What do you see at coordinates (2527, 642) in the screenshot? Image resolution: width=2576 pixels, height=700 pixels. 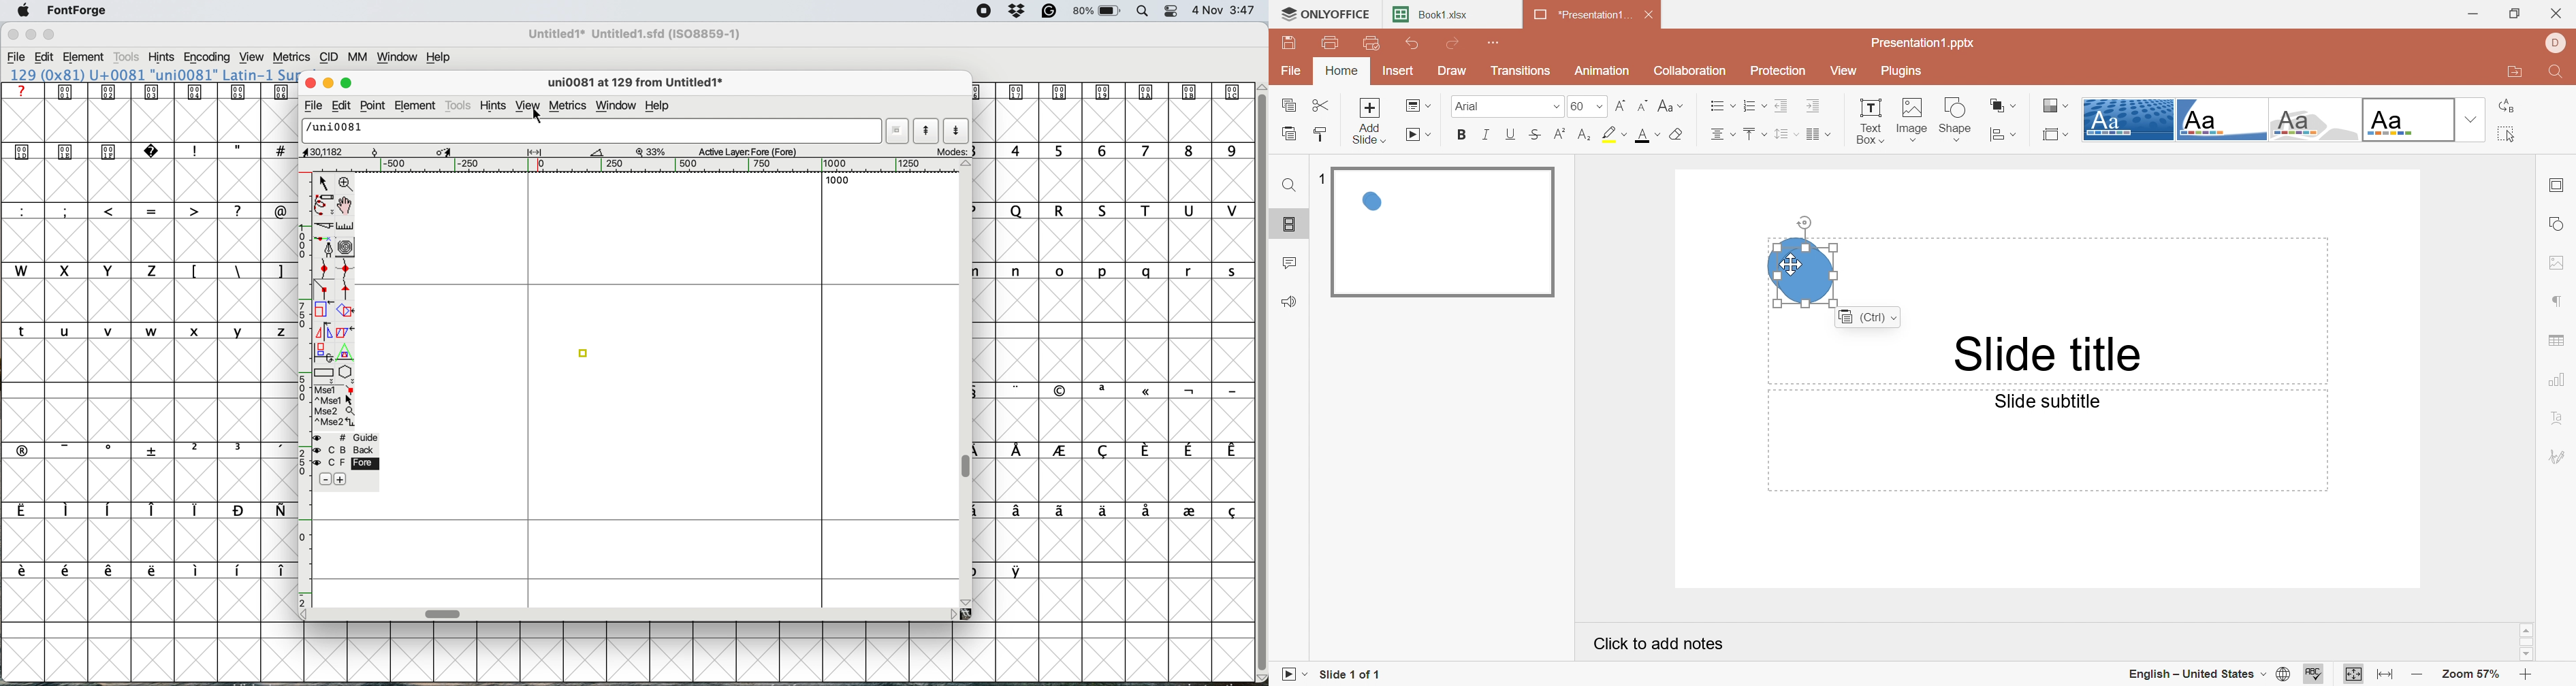 I see `Scroll bar` at bounding box center [2527, 642].